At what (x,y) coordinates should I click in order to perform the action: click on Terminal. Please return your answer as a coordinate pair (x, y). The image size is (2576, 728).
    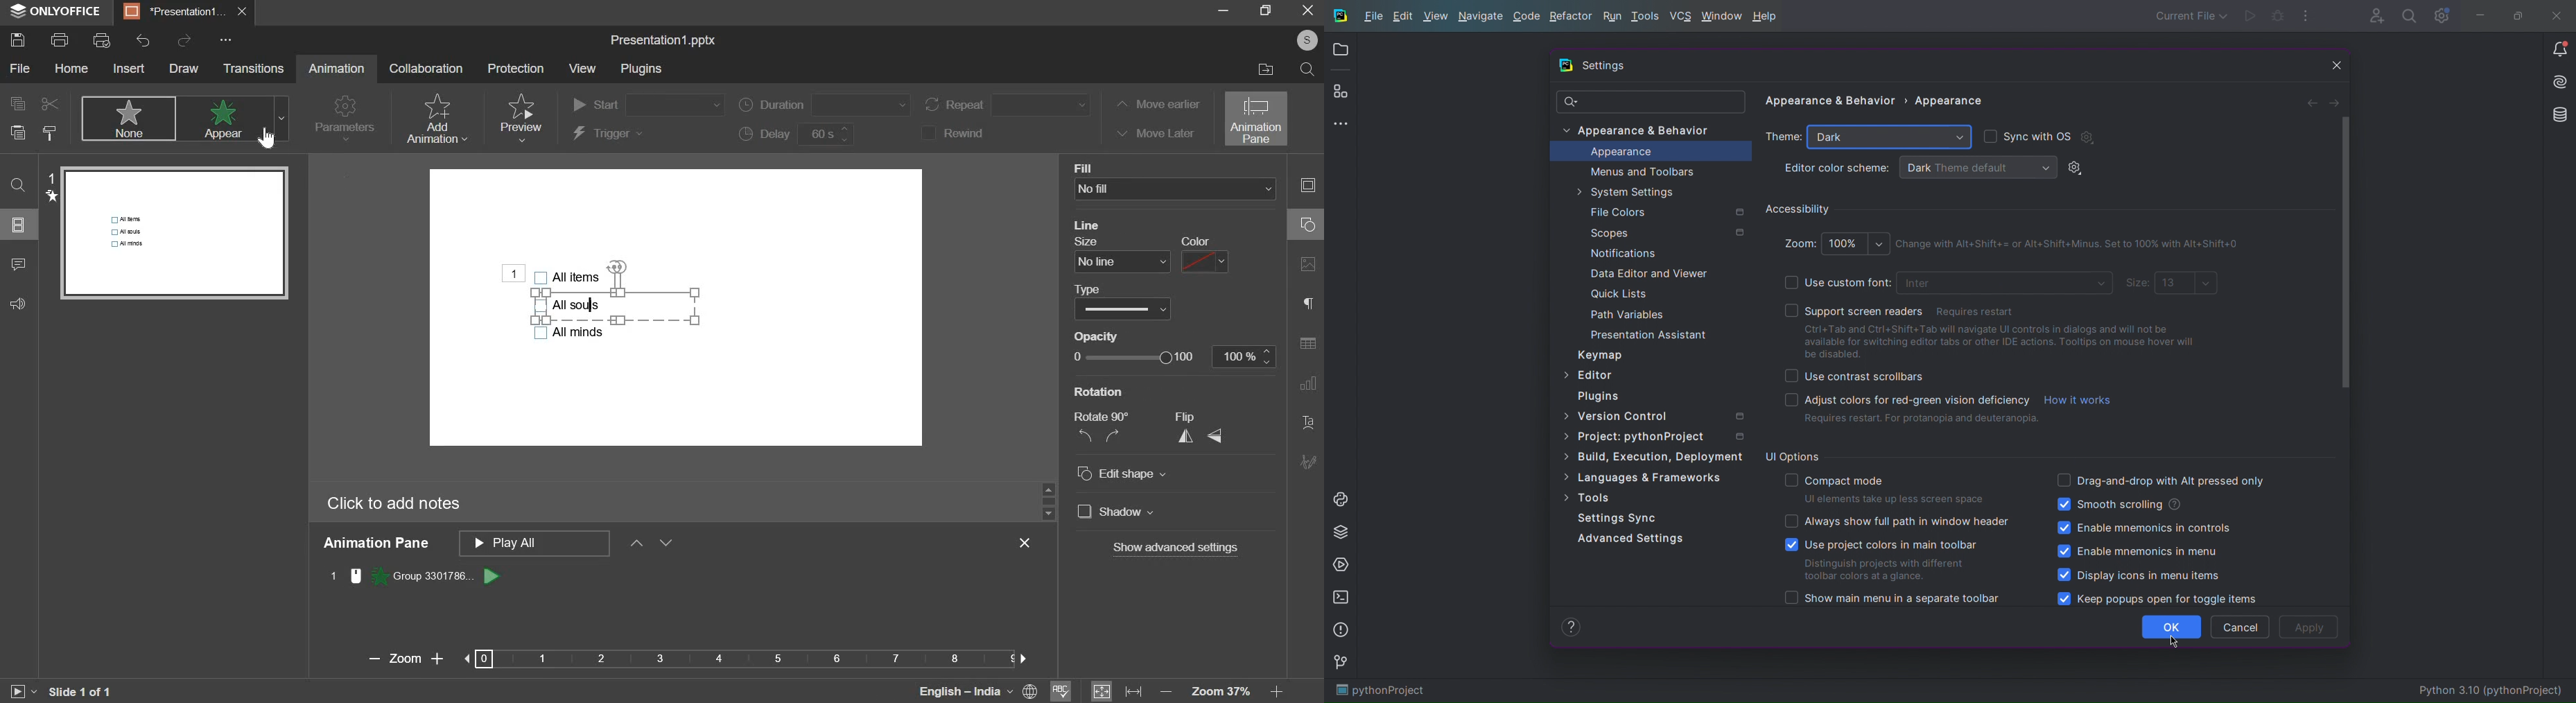
    Looking at the image, I should click on (1340, 597).